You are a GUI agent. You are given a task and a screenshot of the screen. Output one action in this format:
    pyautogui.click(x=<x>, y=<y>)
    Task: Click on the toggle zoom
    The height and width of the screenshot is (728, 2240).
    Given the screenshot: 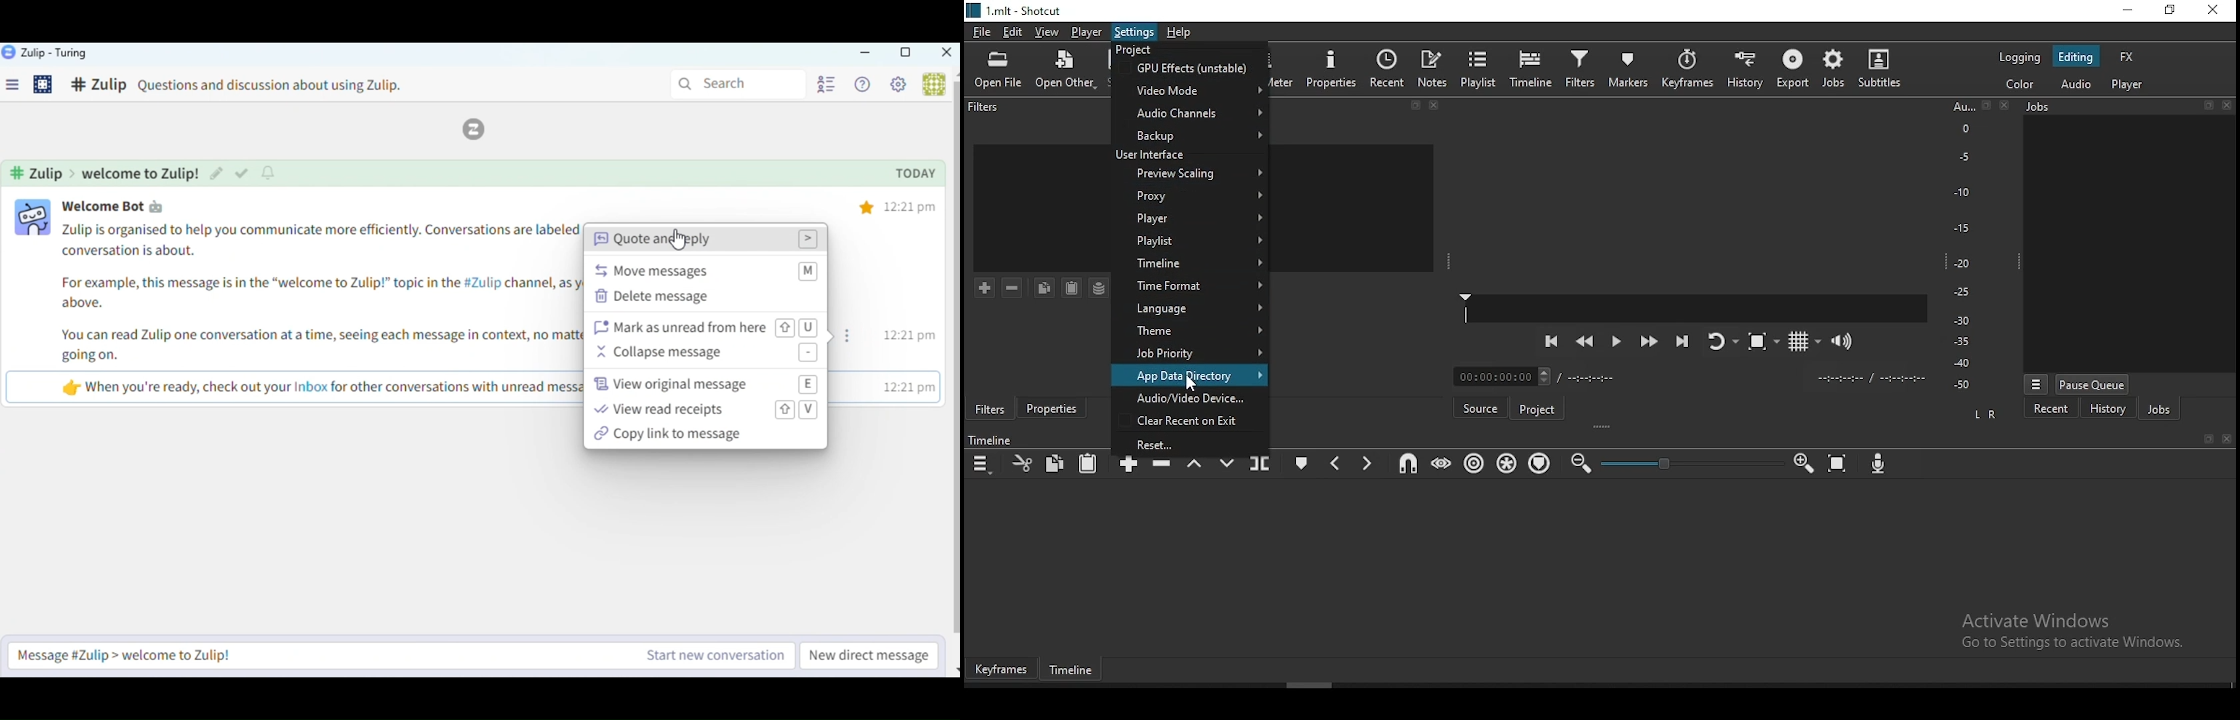 What is the action you would take?
    pyautogui.click(x=1760, y=344)
    